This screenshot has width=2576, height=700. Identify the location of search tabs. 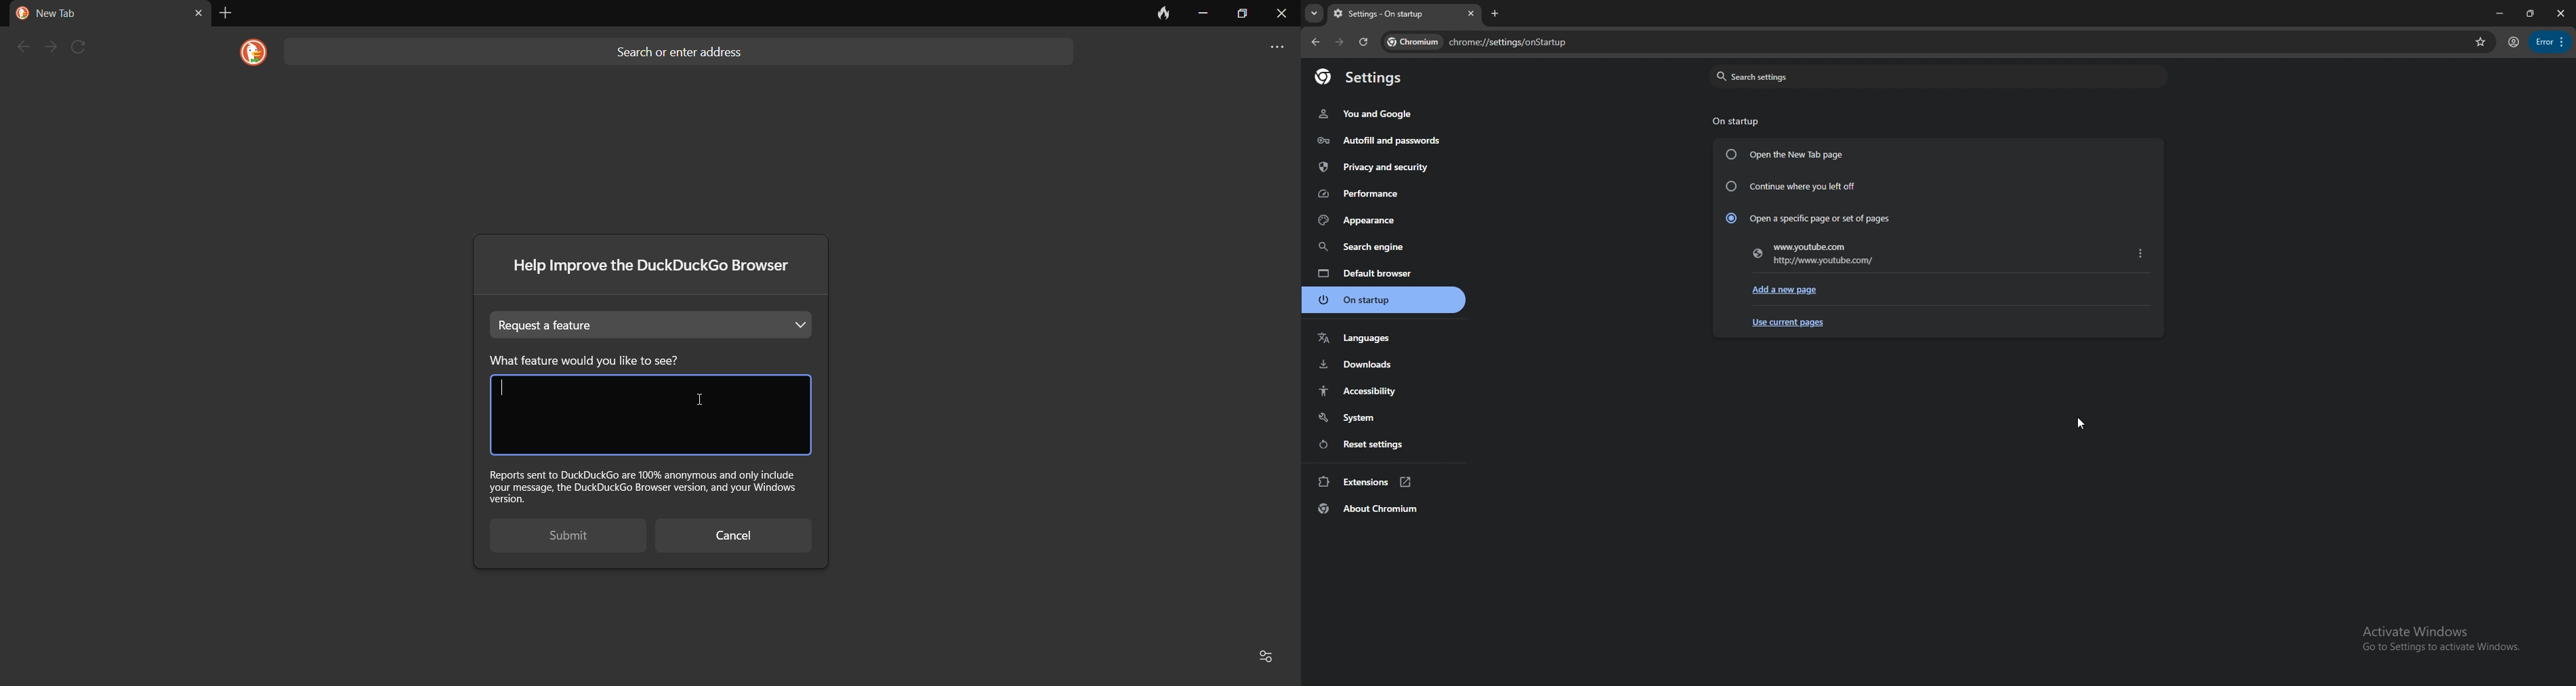
(1314, 14).